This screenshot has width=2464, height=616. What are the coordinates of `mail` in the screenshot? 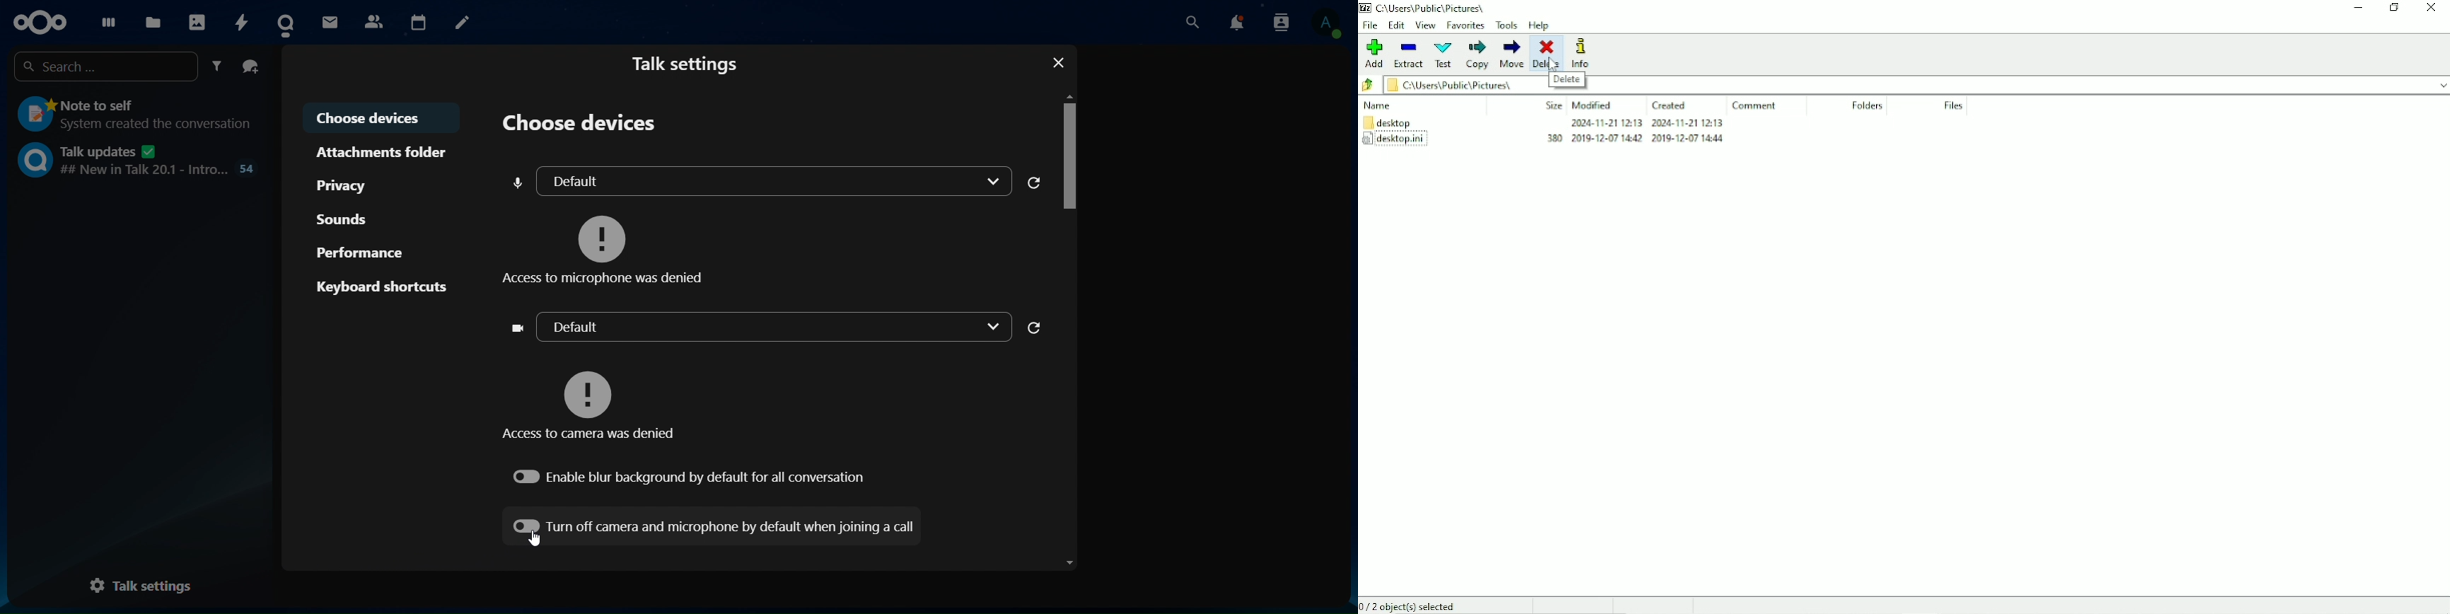 It's located at (330, 21).